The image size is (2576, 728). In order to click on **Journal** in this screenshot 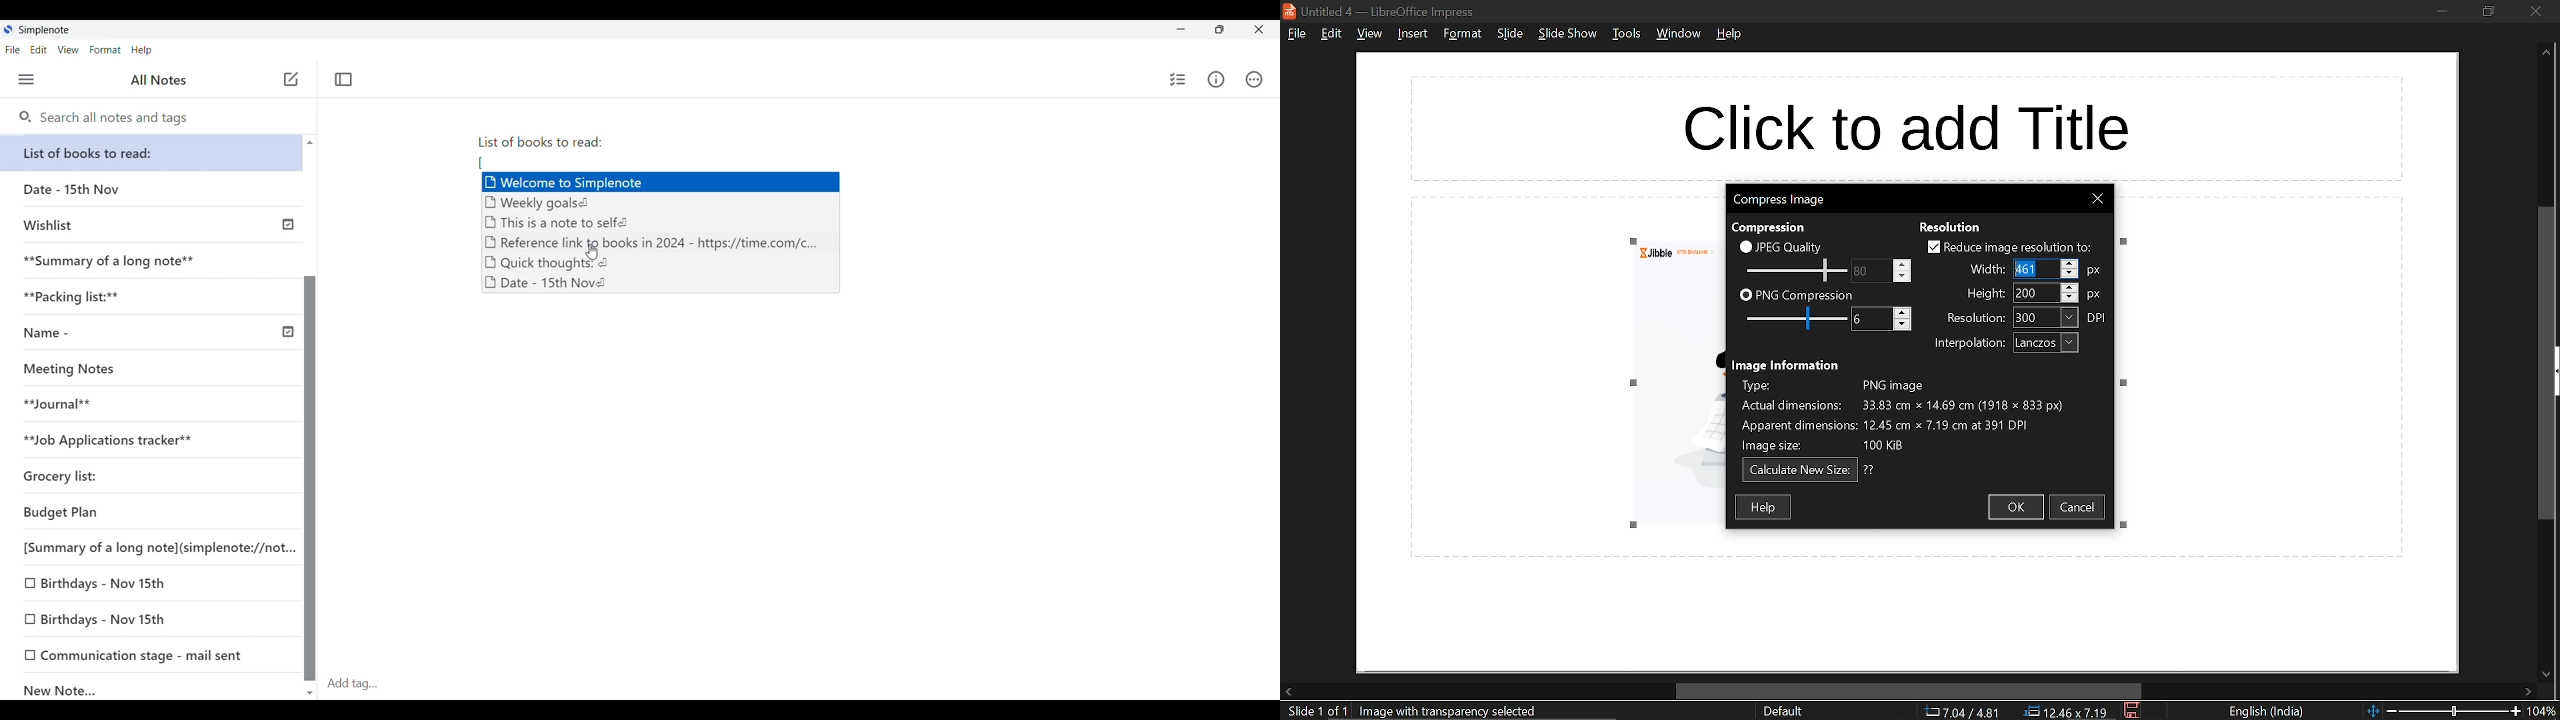, I will do `click(147, 405)`.